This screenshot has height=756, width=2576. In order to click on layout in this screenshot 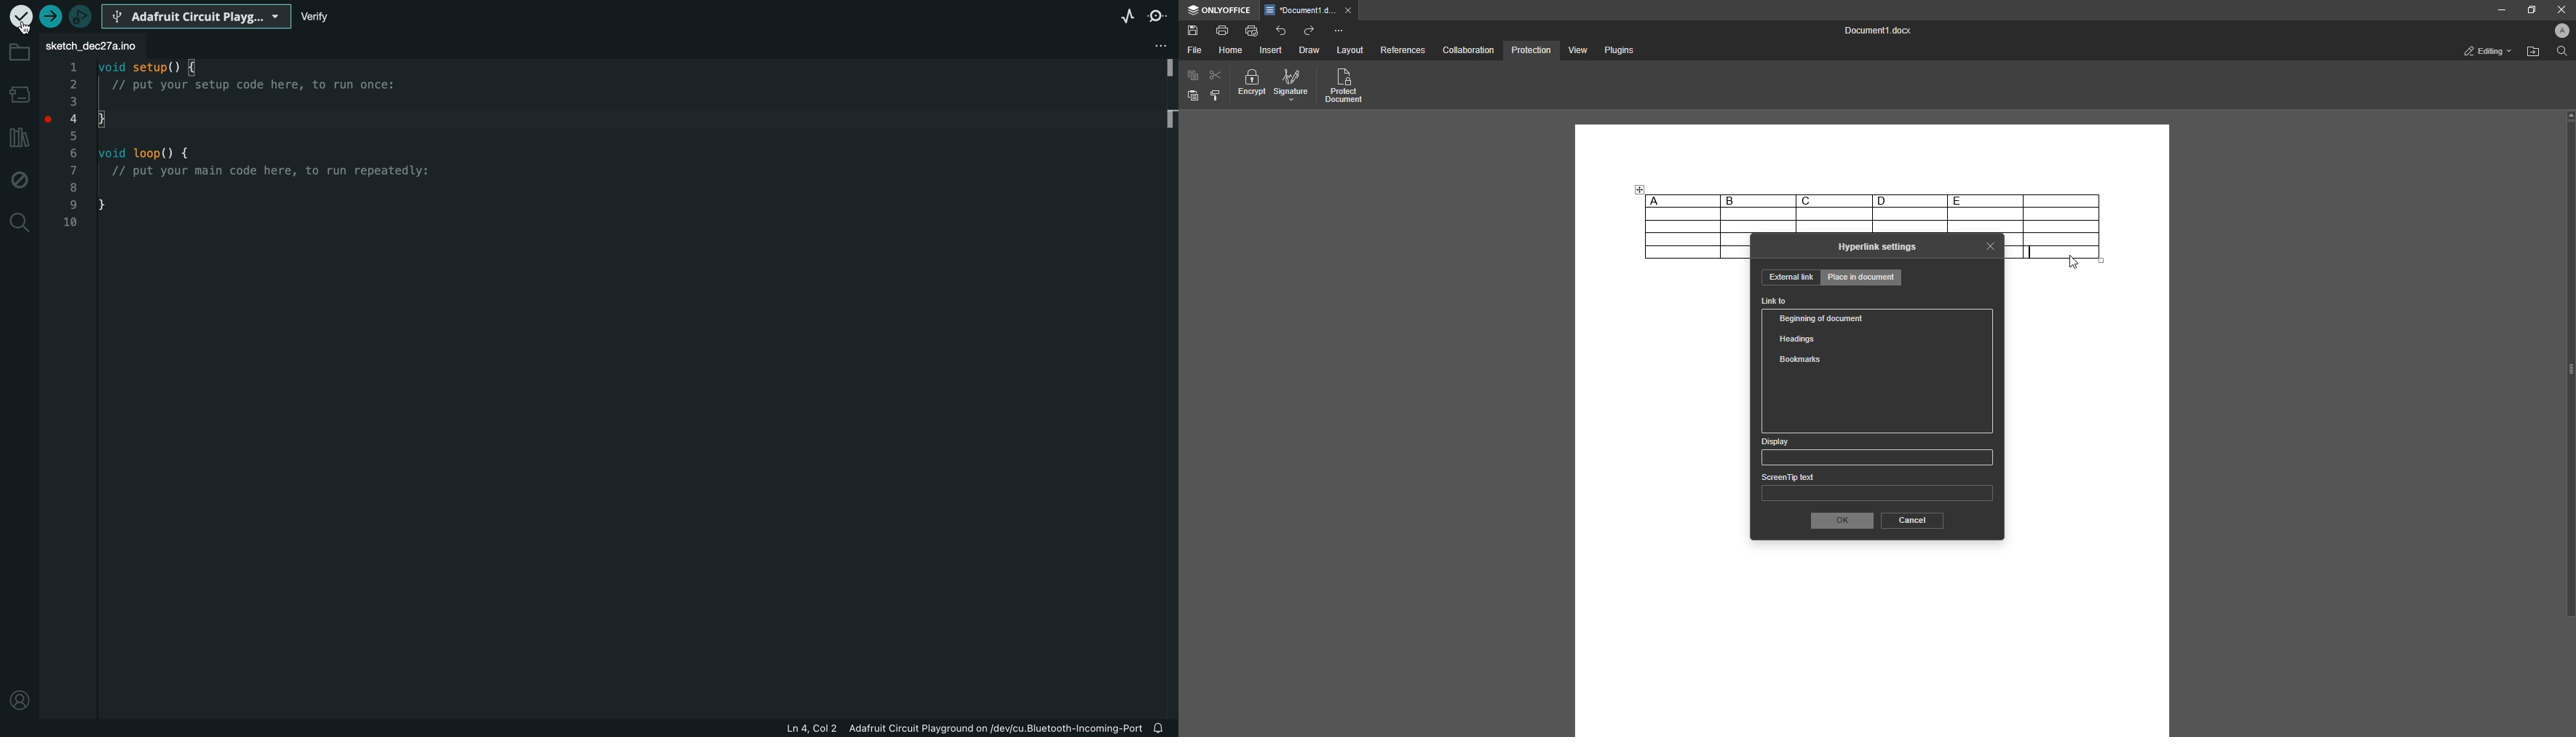, I will do `click(1352, 51)`.